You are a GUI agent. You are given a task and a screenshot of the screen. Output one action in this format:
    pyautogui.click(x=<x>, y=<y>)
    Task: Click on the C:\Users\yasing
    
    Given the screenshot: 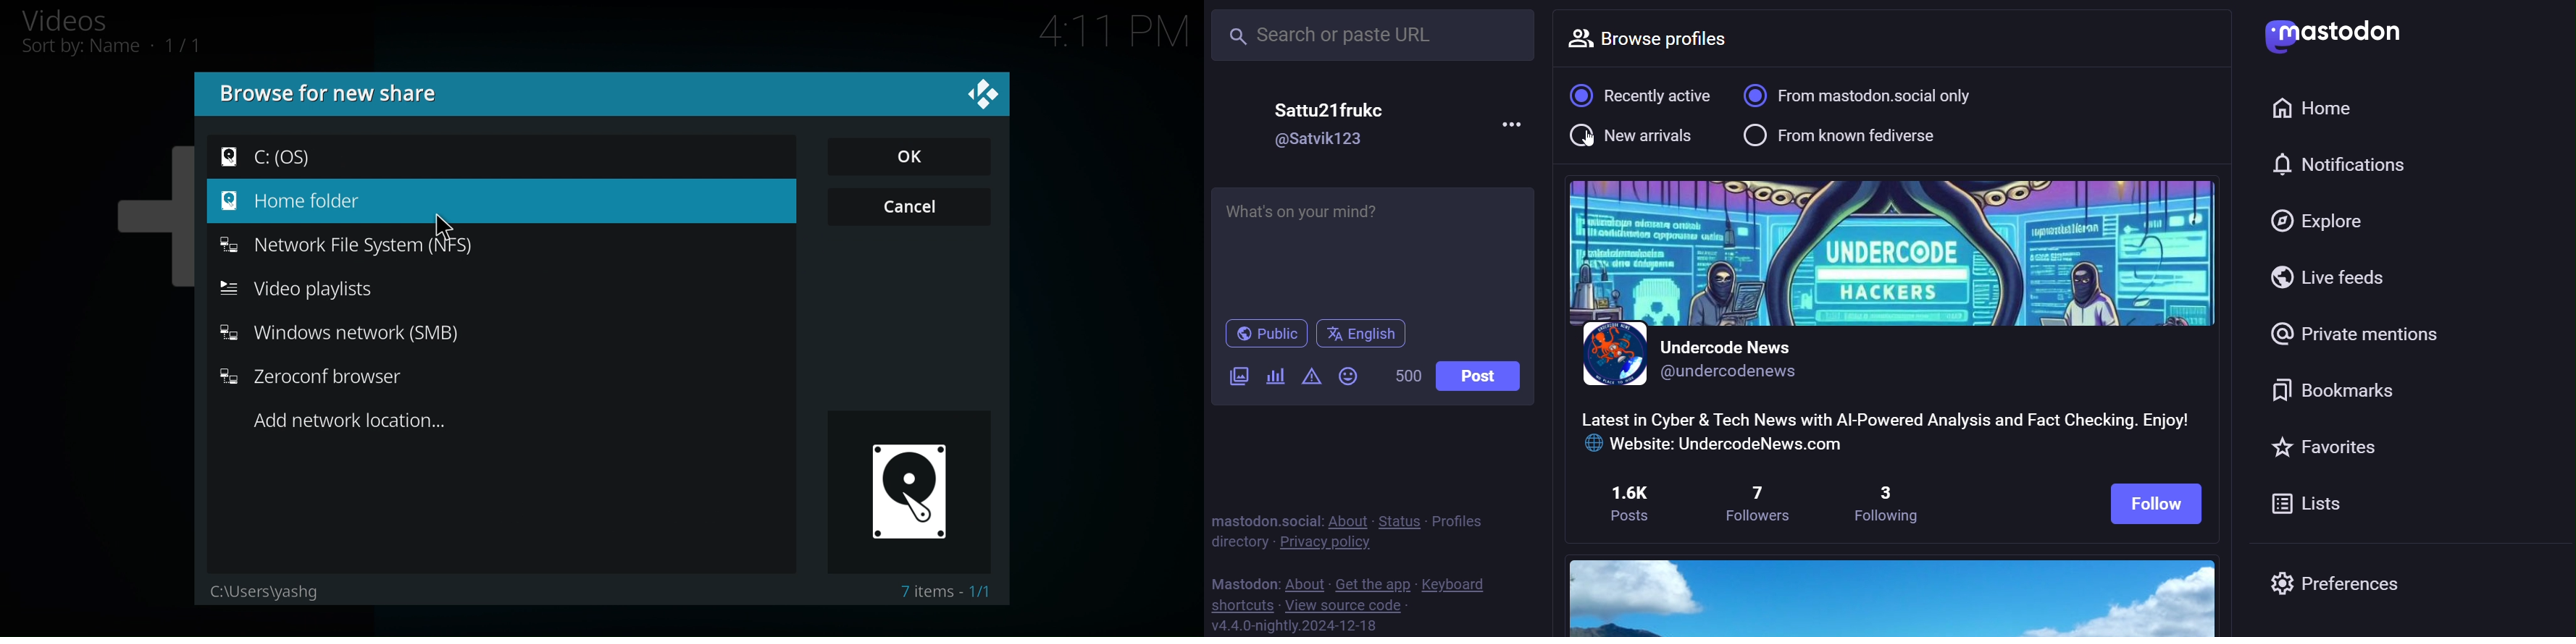 What is the action you would take?
    pyautogui.click(x=262, y=589)
    